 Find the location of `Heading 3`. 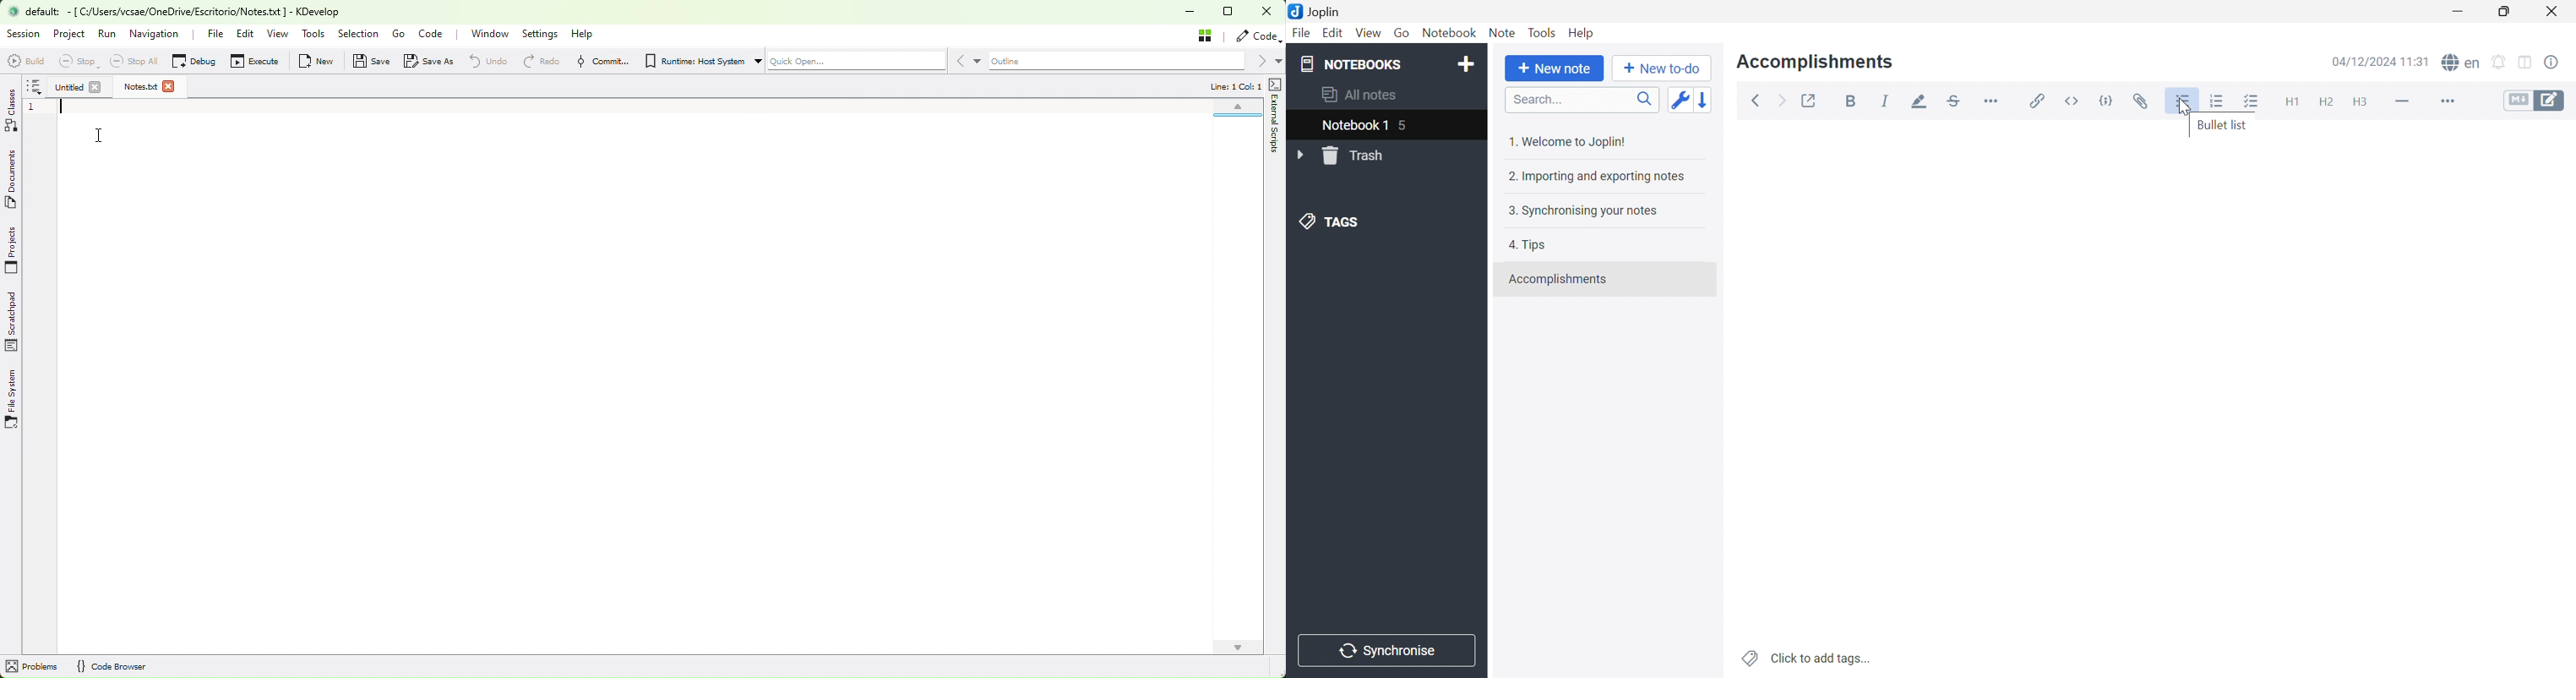

Heading 3 is located at coordinates (2363, 101).